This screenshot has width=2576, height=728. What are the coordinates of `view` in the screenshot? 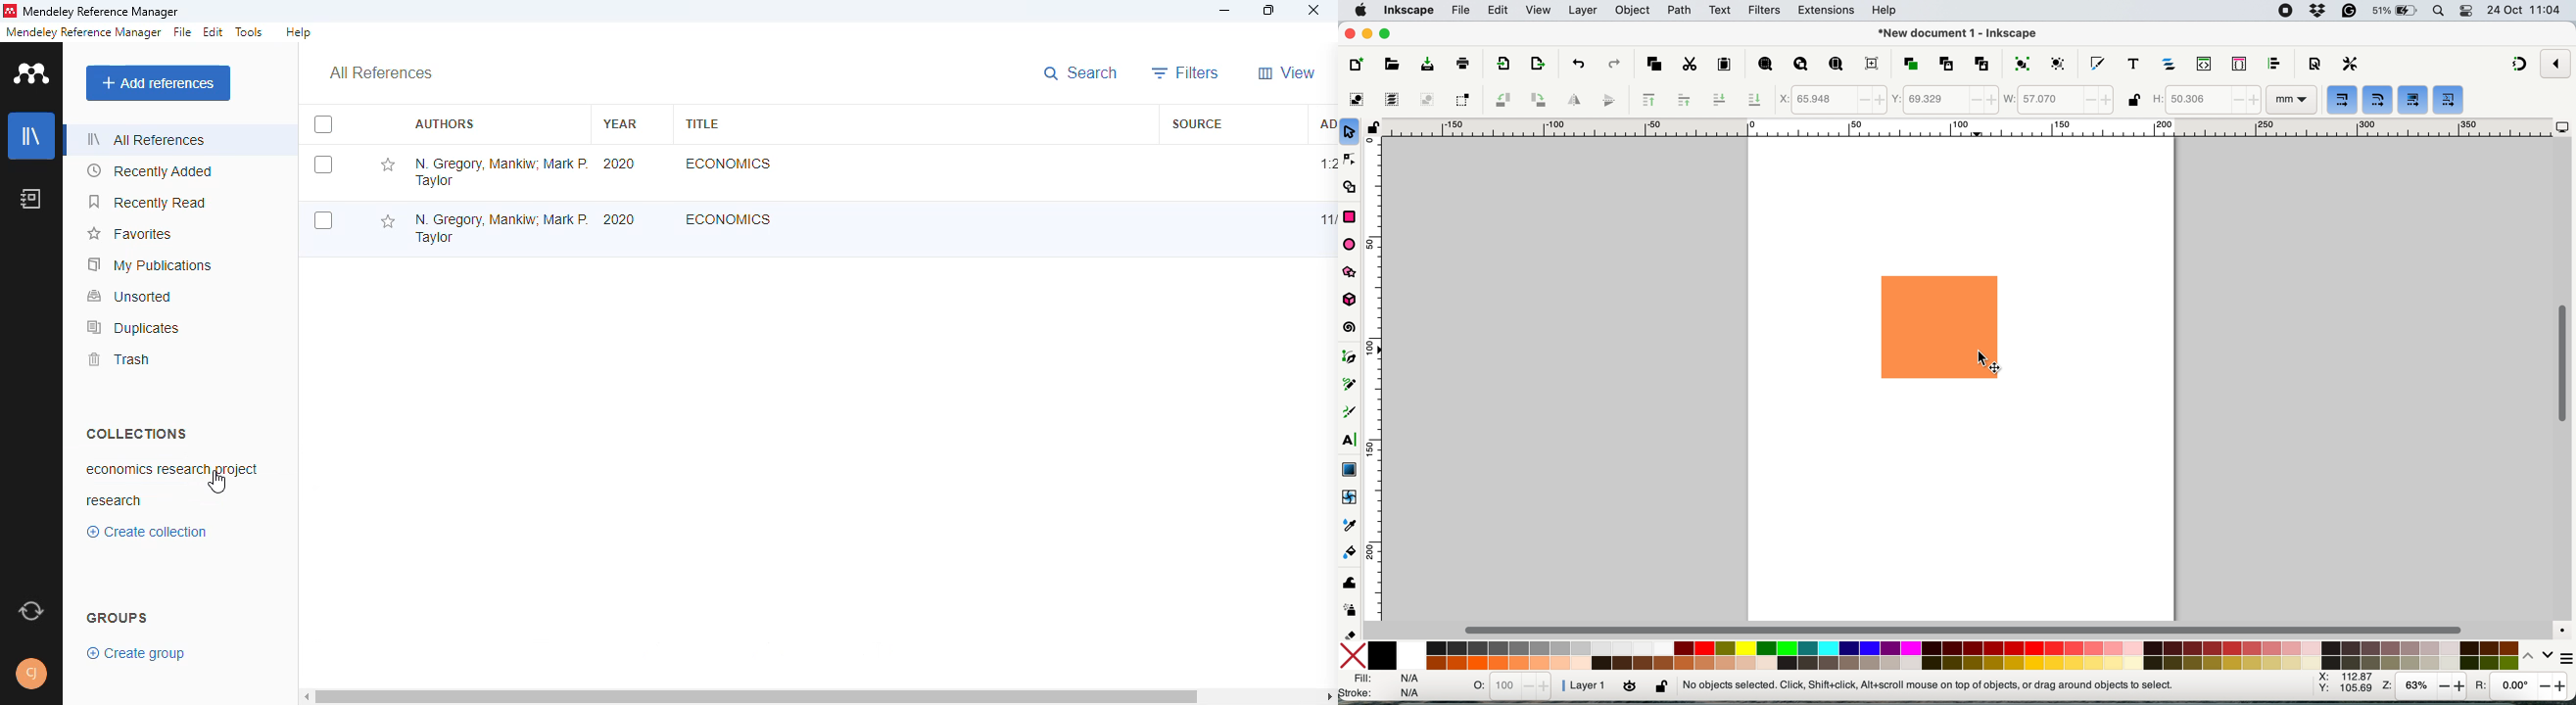 It's located at (1287, 72).